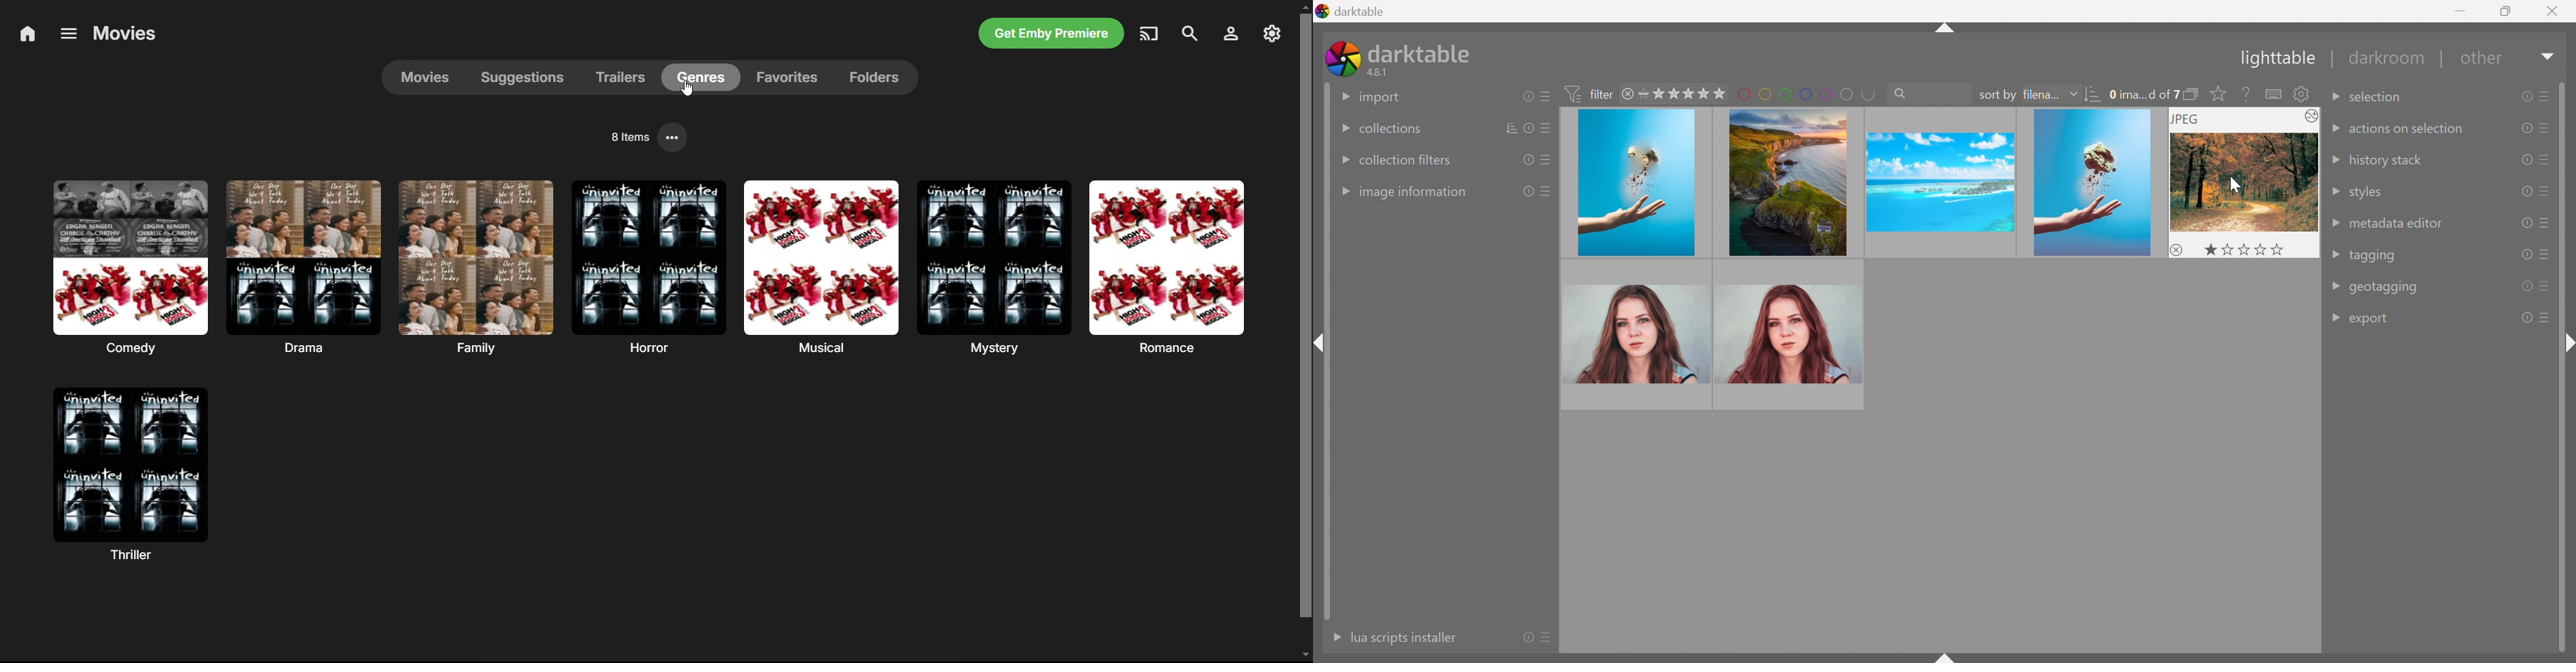 The height and width of the screenshot is (672, 2576). Describe the element at coordinates (2403, 223) in the screenshot. I see `metadata editor` at that location.